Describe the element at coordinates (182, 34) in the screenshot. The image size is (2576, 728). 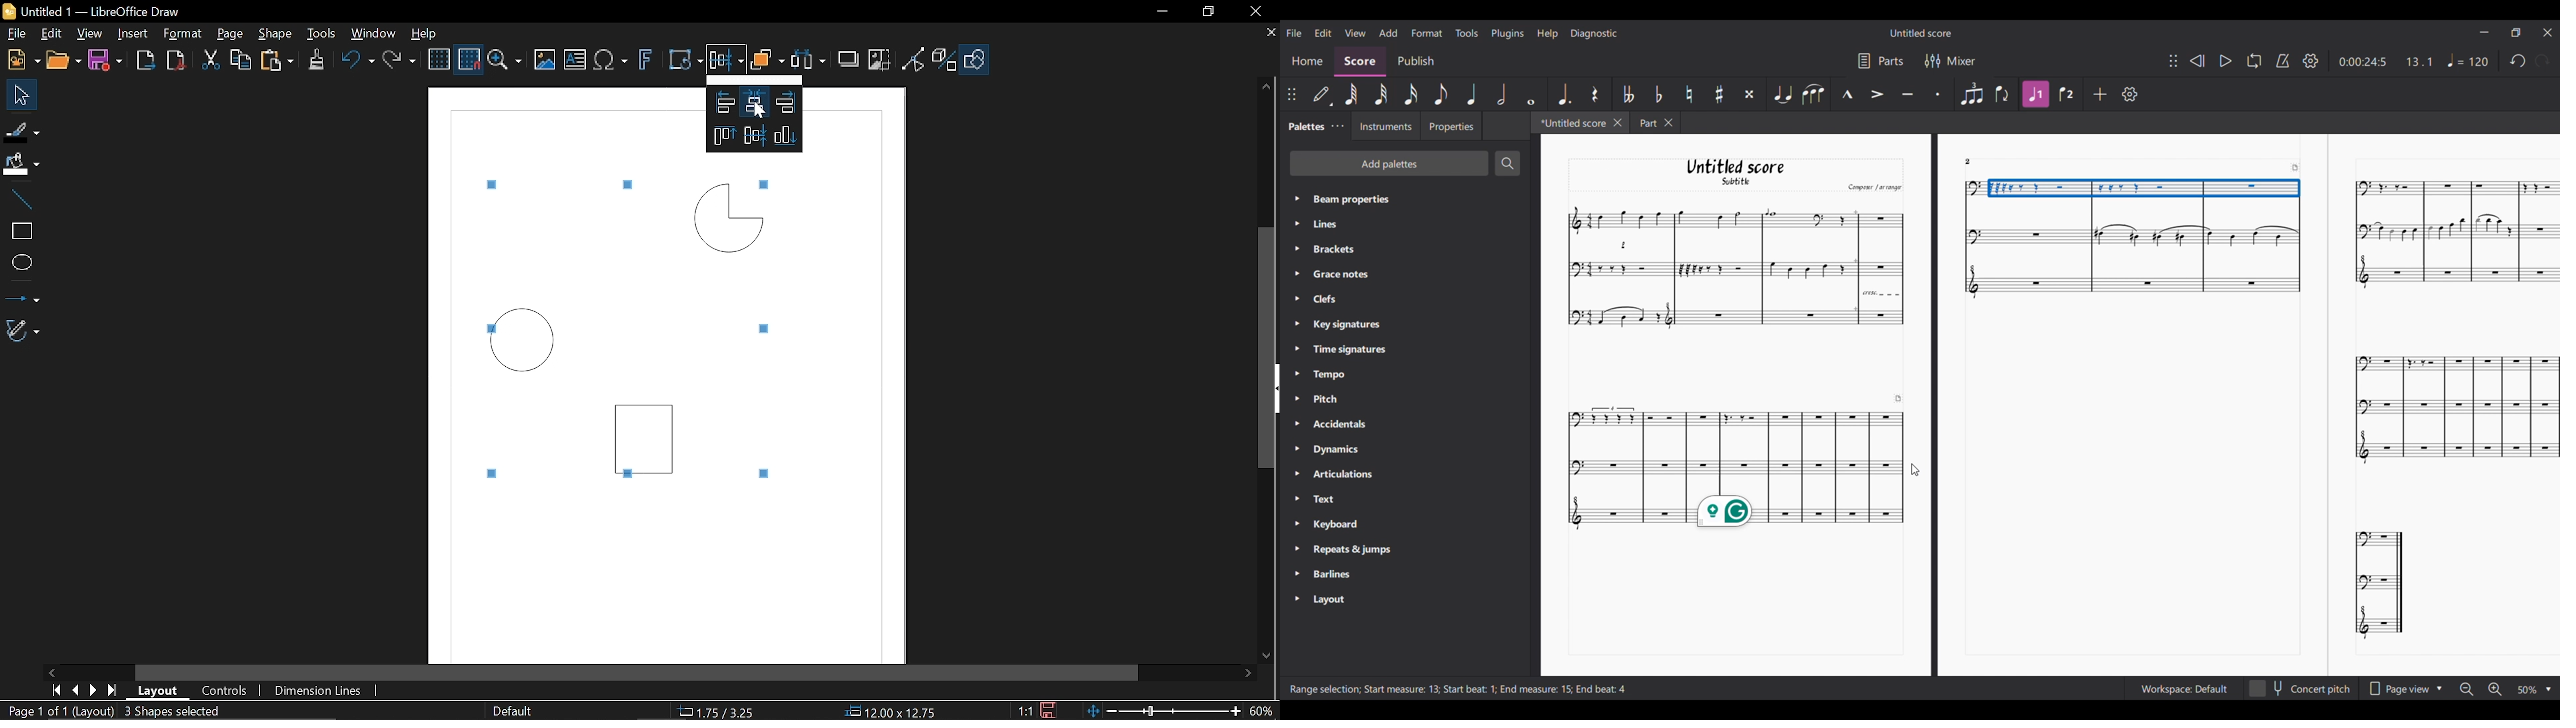
I see `Format` at that location.